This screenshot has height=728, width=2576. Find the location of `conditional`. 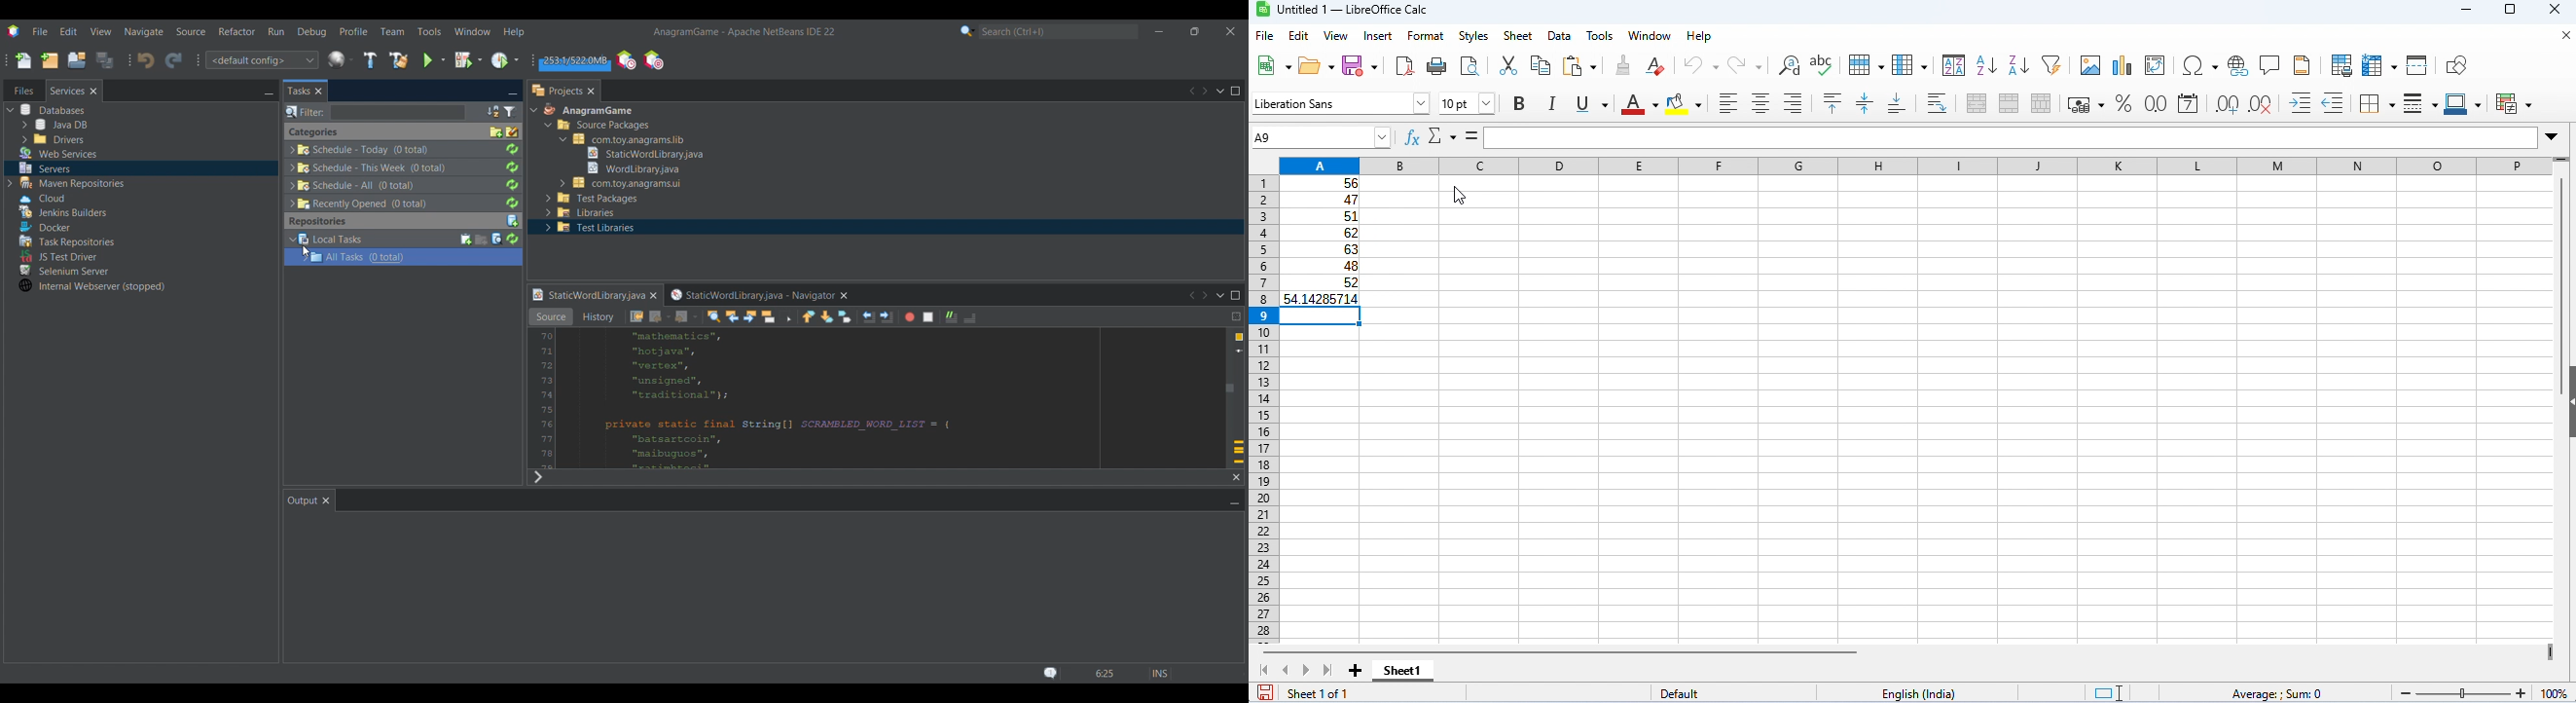

conditional is located at coordinates (2515, 103).